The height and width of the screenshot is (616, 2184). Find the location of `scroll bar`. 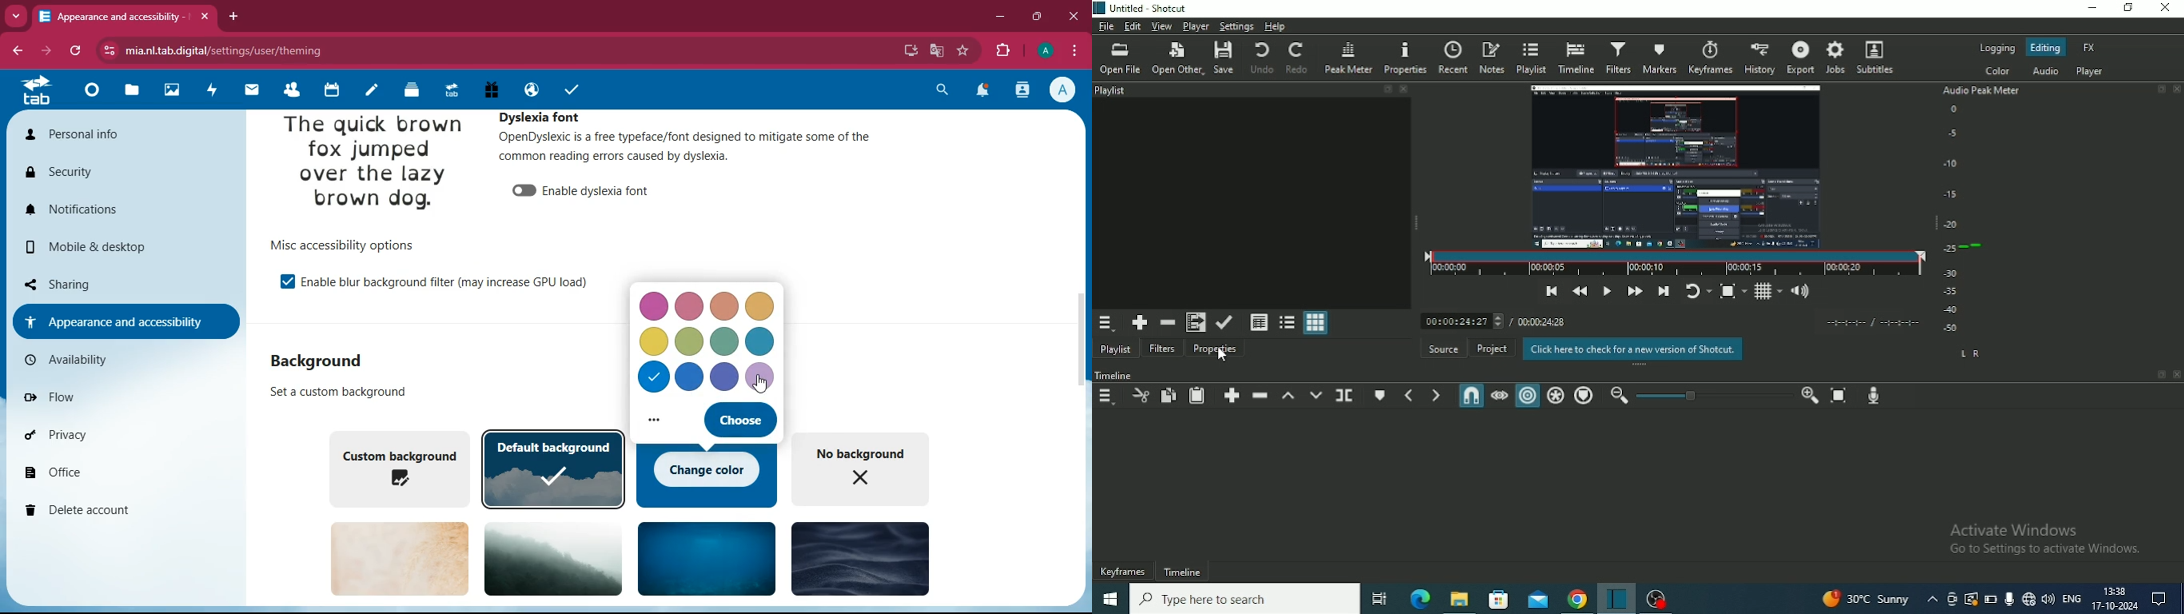

scroll bar is located at coordinates (1080, 350).